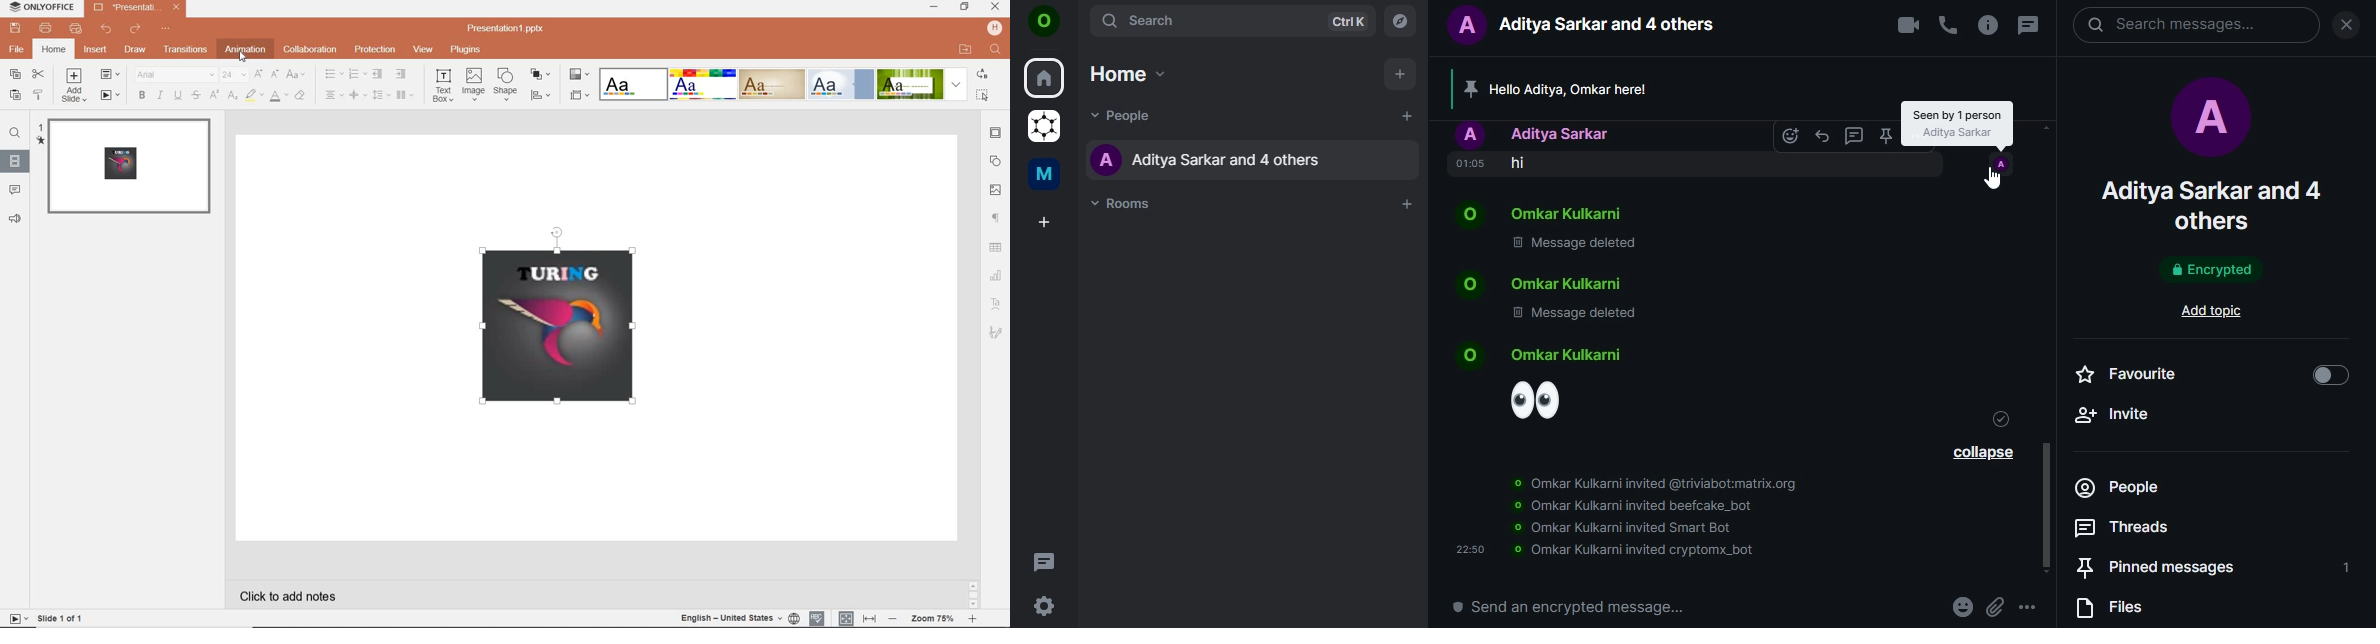  Describe the element at coordinates (1631, 502) in the screenshot. I see `information about invited bots` at that location.